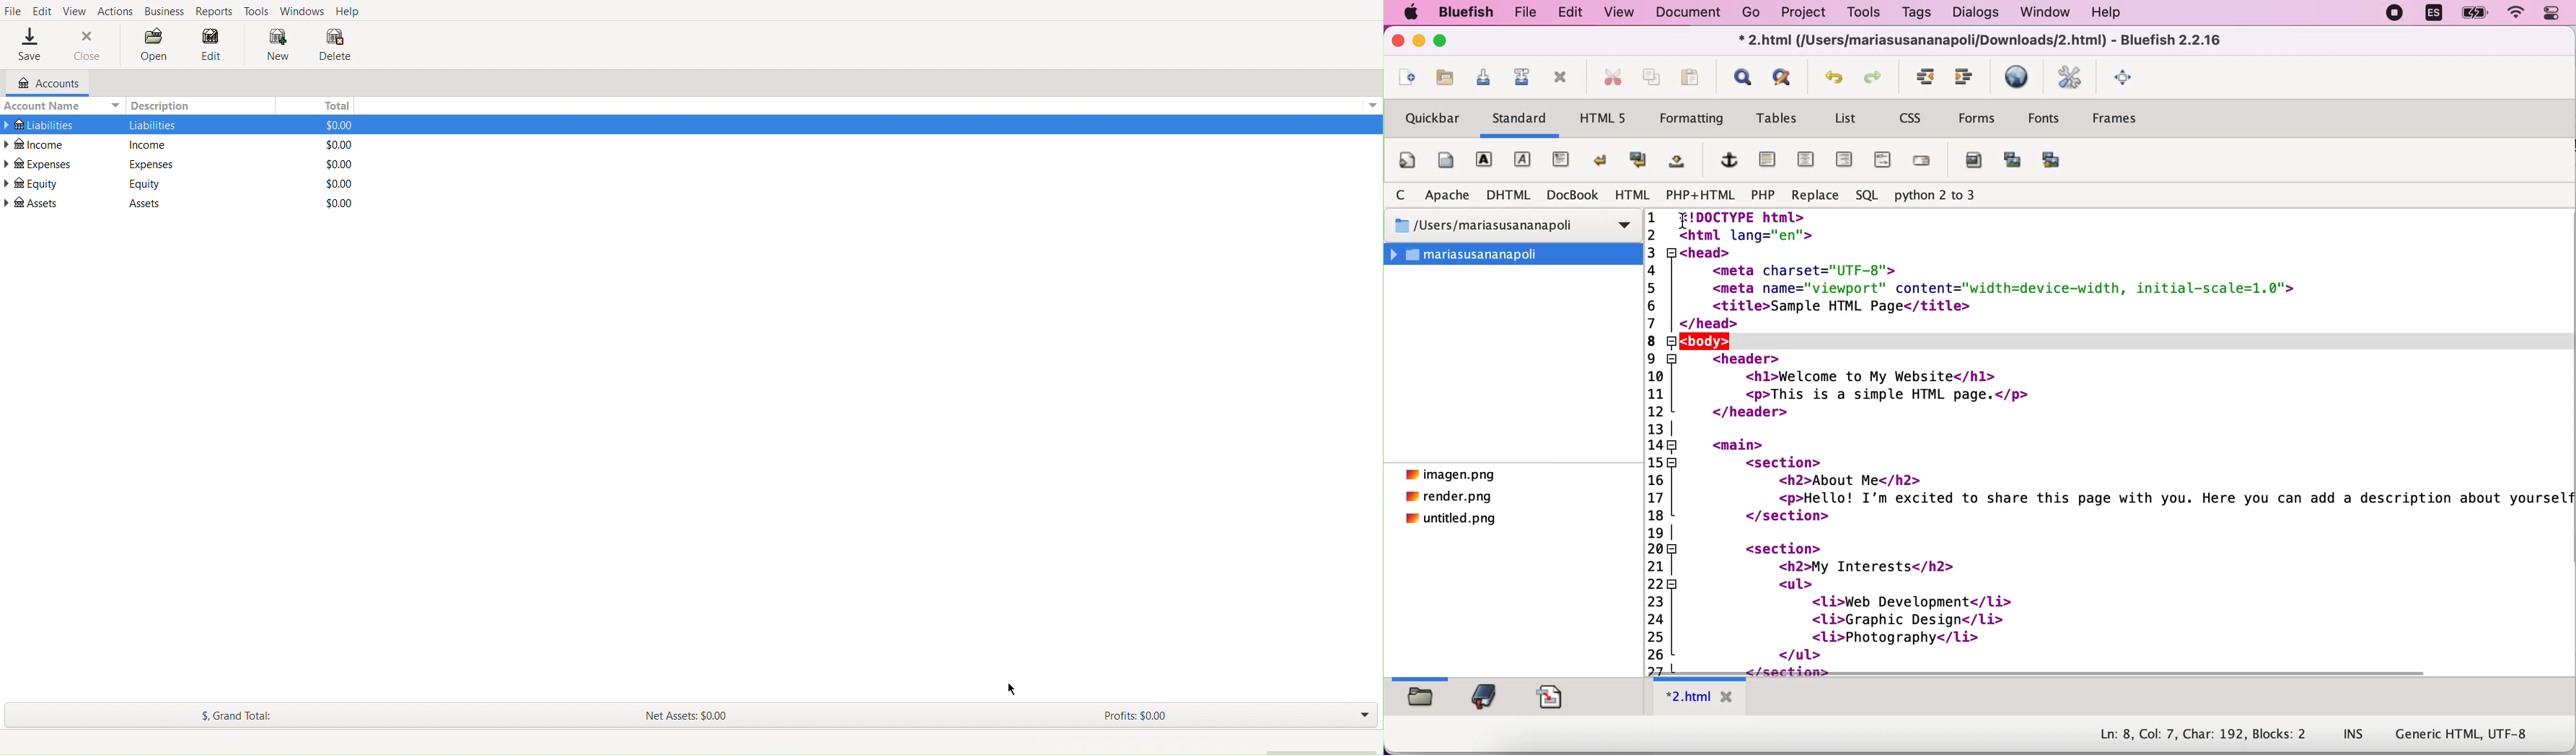 This screenshot has width=2576, height=756. What do you see at coordinates (1135, 717) in the screenshot?
I see `Profits` at bounding box center [1135, 717].